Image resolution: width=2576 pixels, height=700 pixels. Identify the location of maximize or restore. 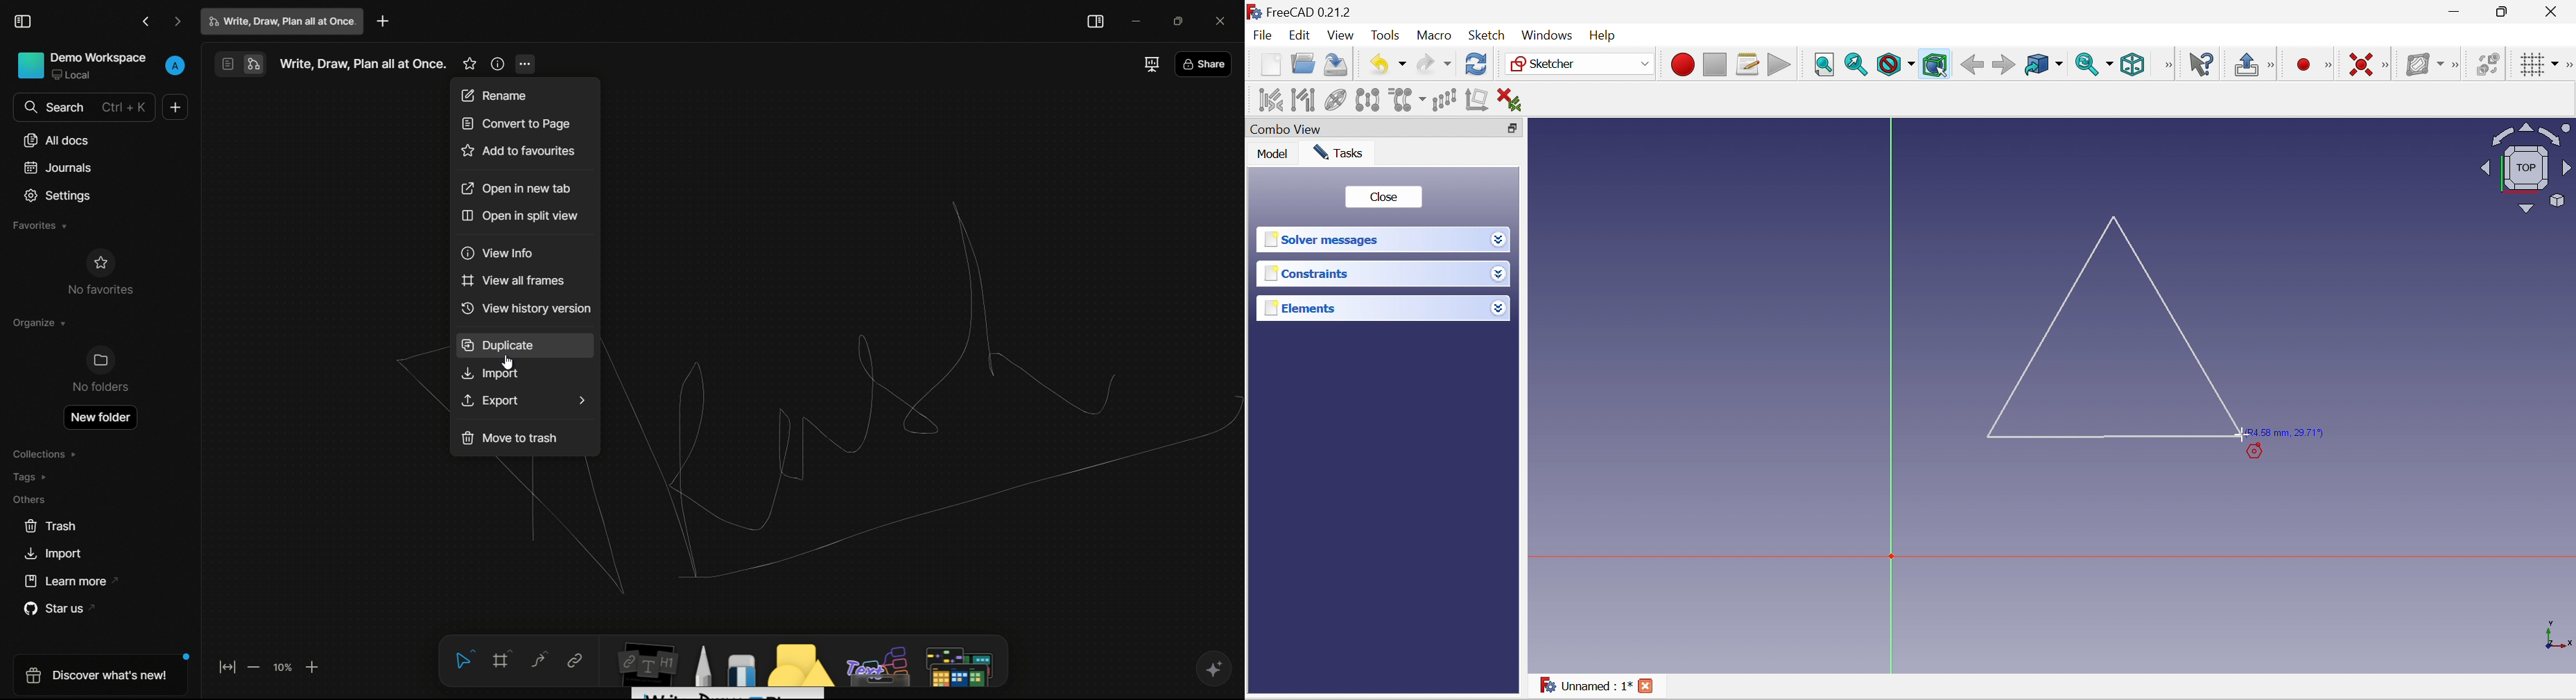
(1176, 22).